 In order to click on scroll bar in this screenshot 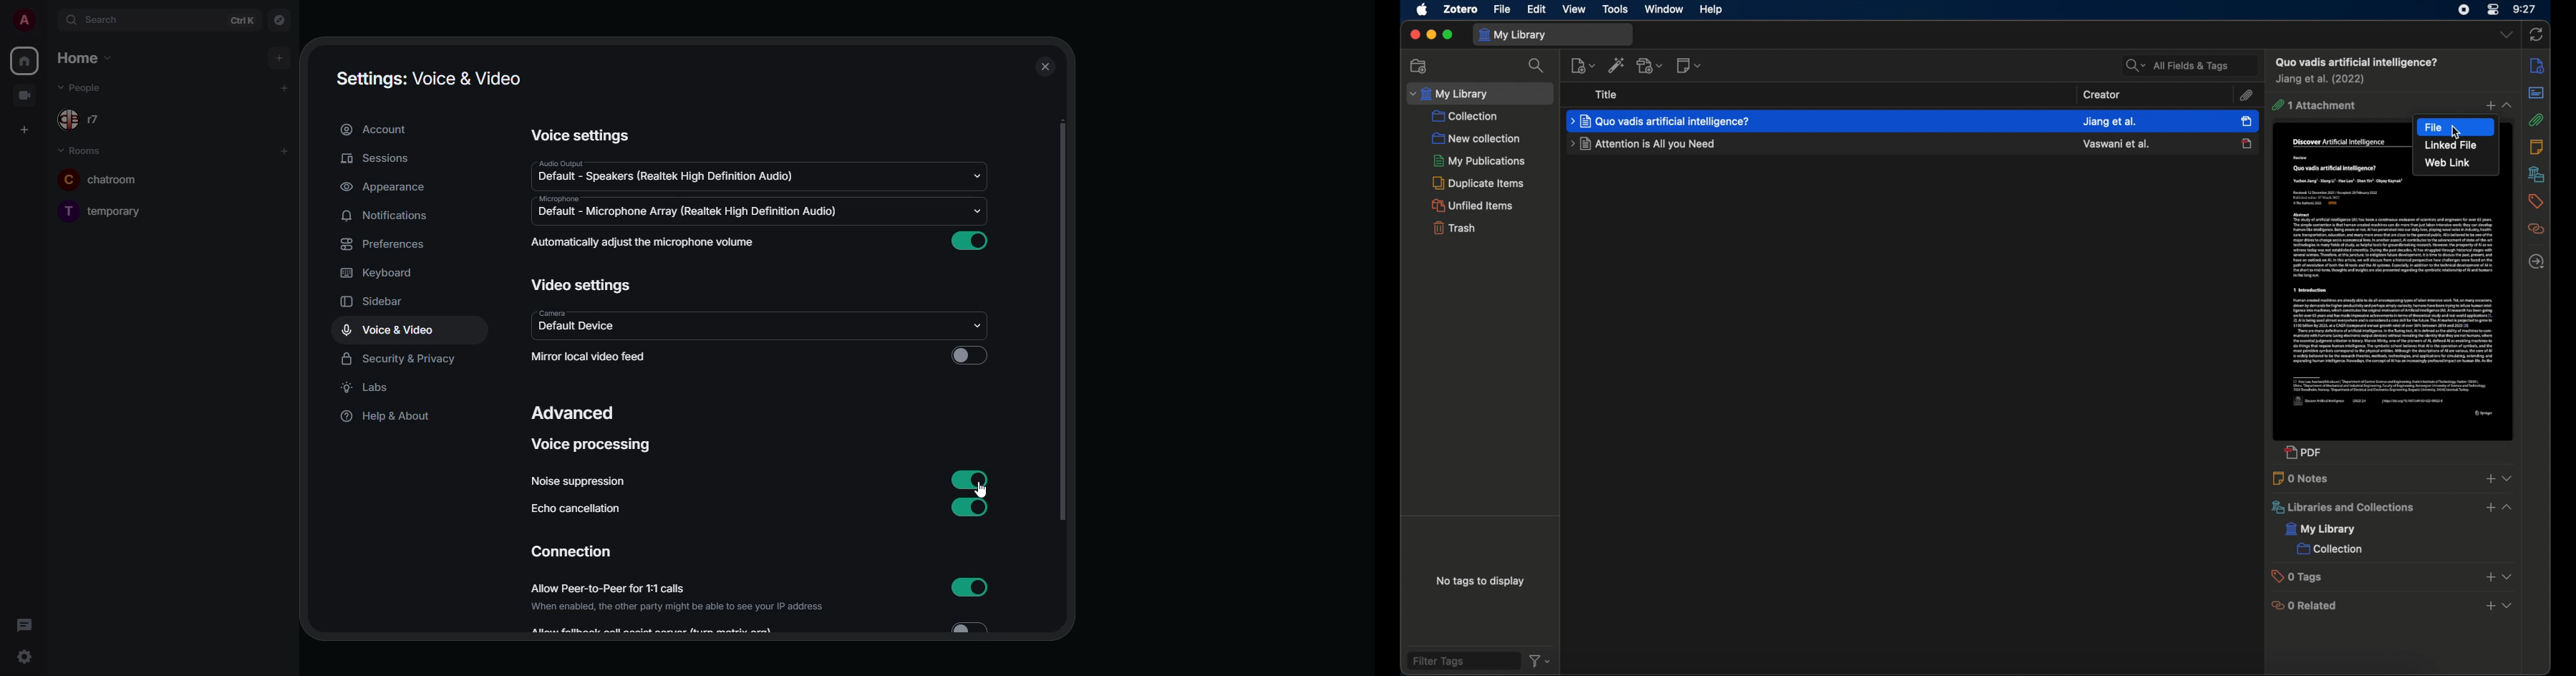, I will do `click(1062, 322)`.